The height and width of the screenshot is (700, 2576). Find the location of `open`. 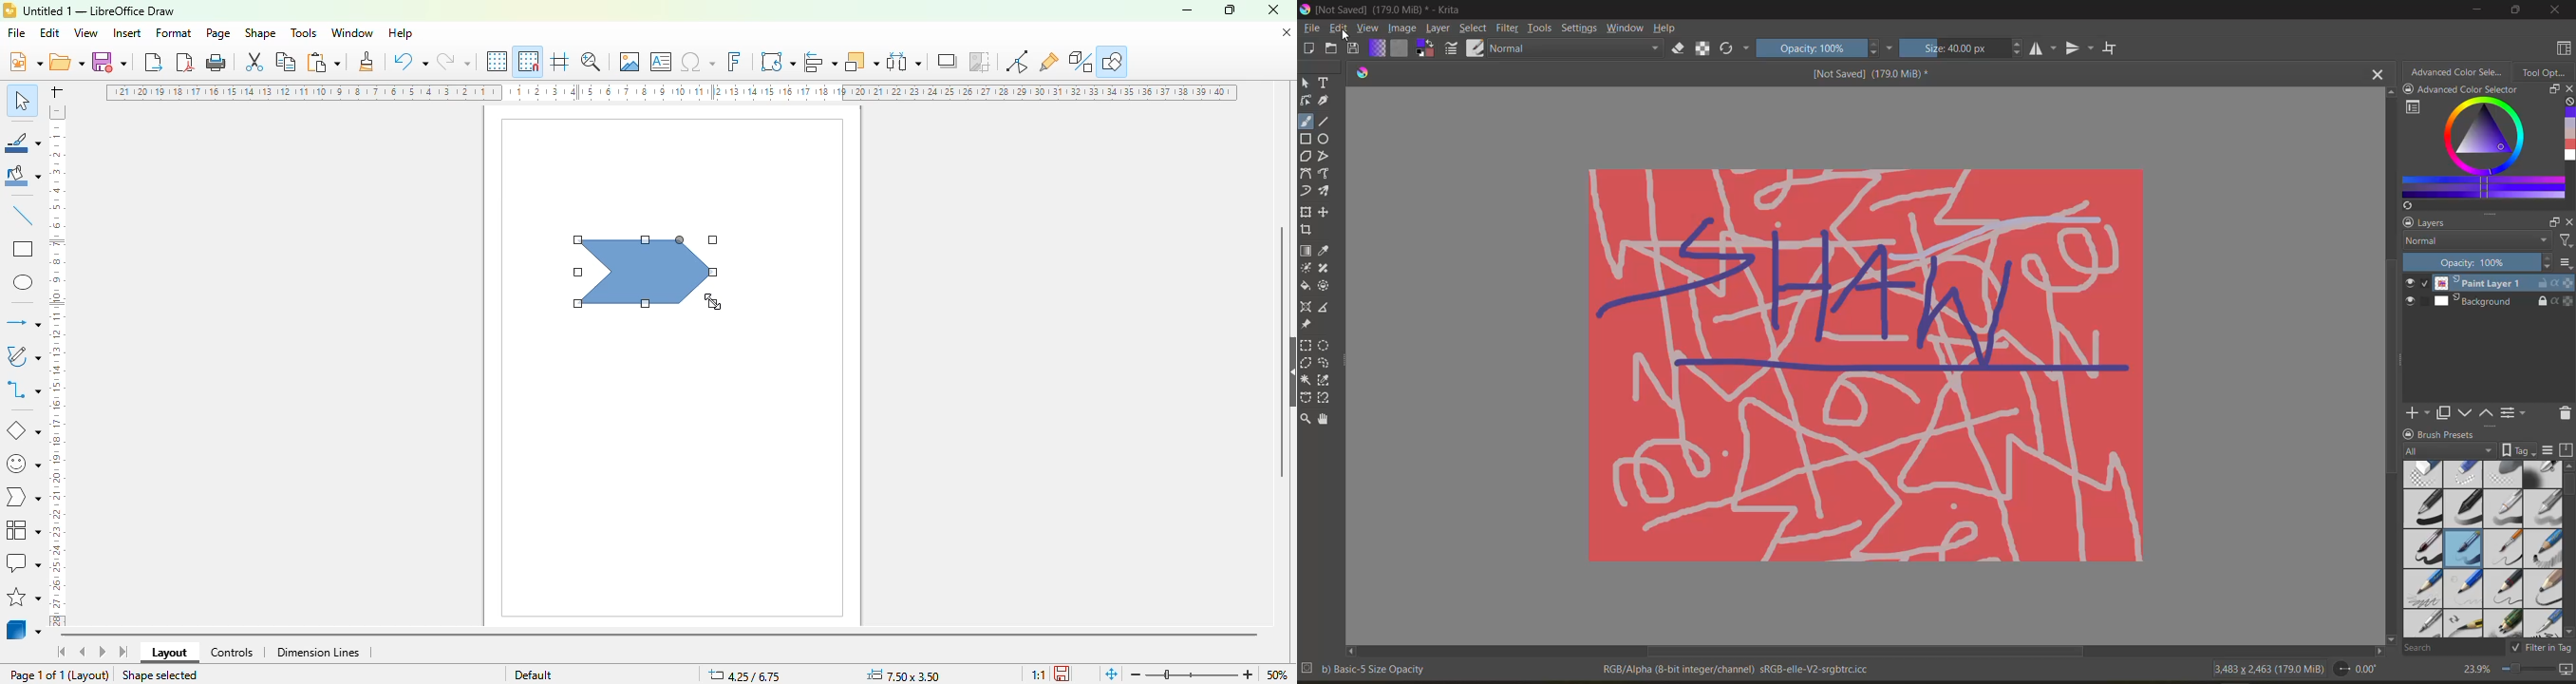

open is located at coordinates (66, 61).